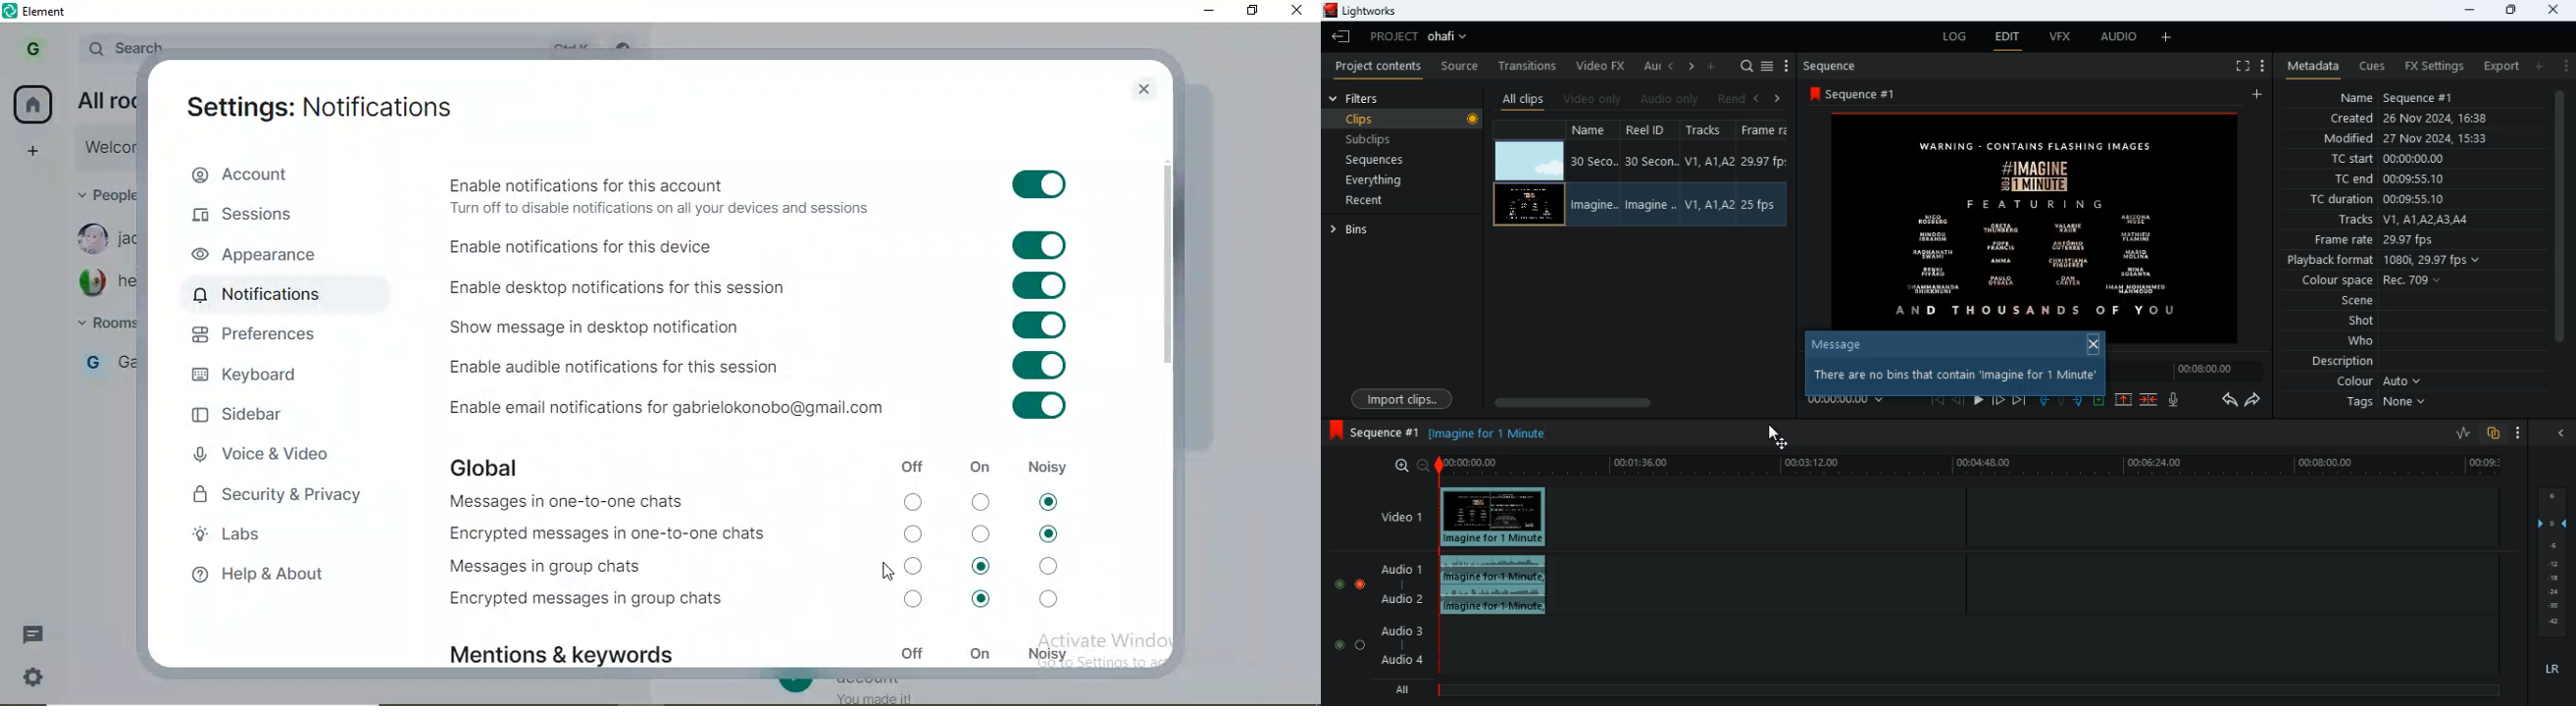  Describe the element at coordinates (704, 287) in the screenshot. I see `enable desktop notifications for this session` at that location.